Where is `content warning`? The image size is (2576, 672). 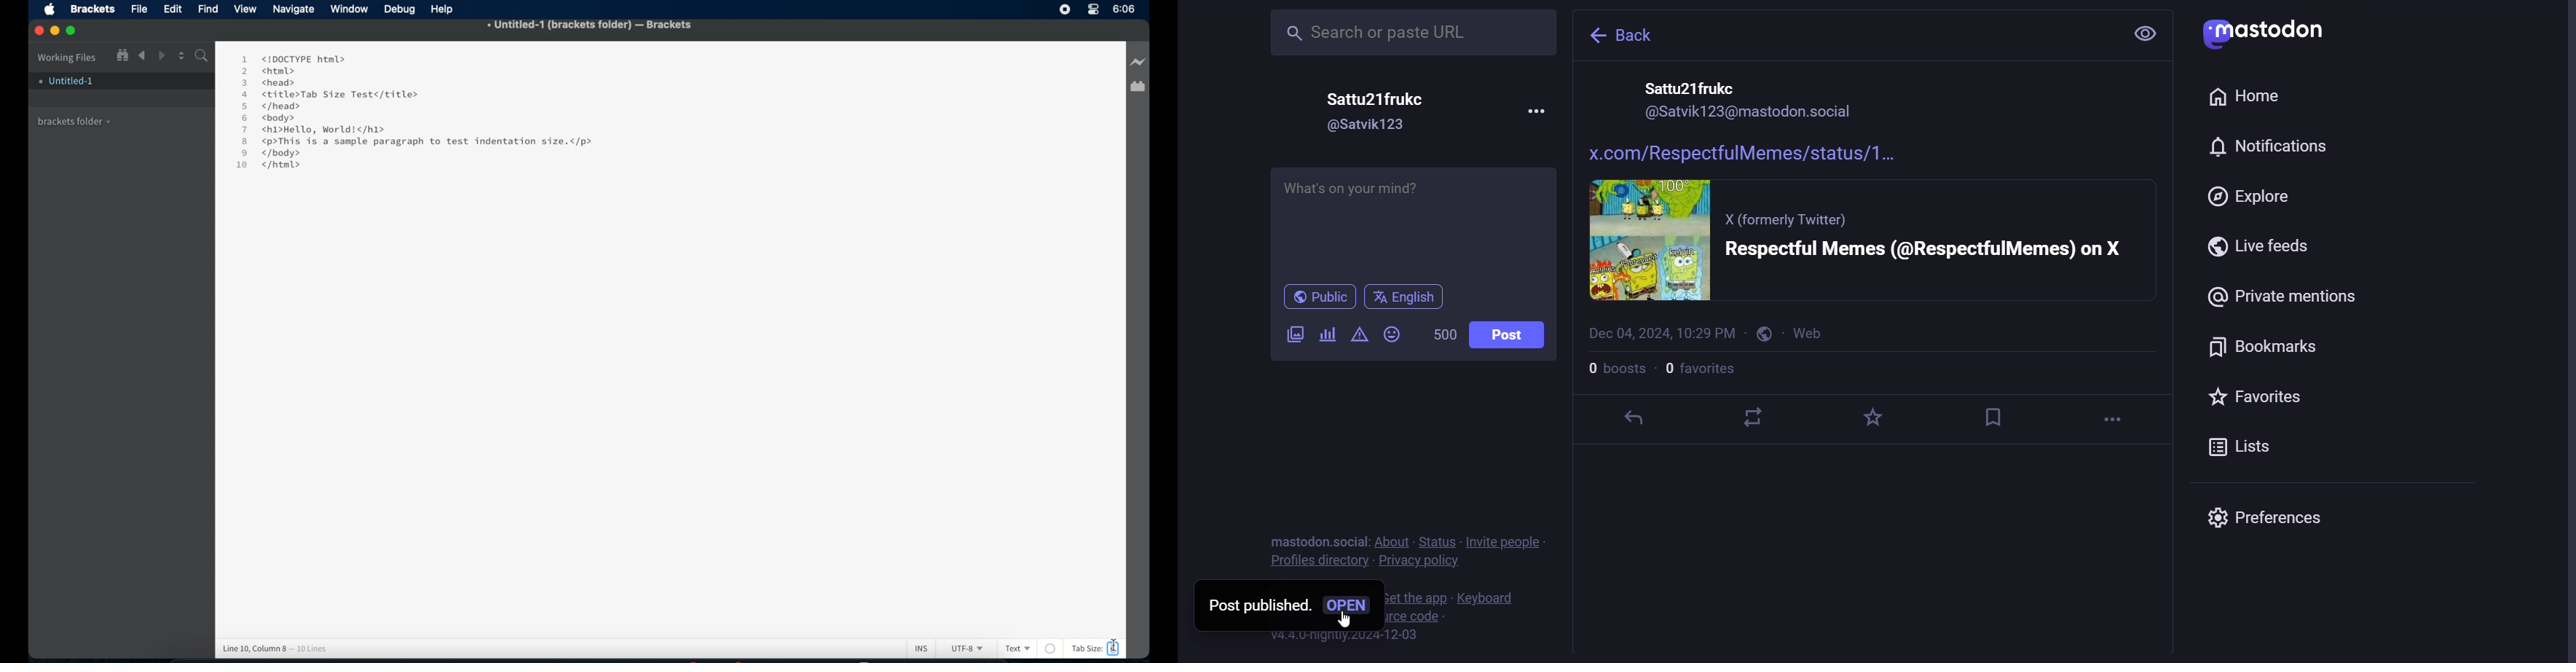 content warning is located at coordinates (1357, 337).